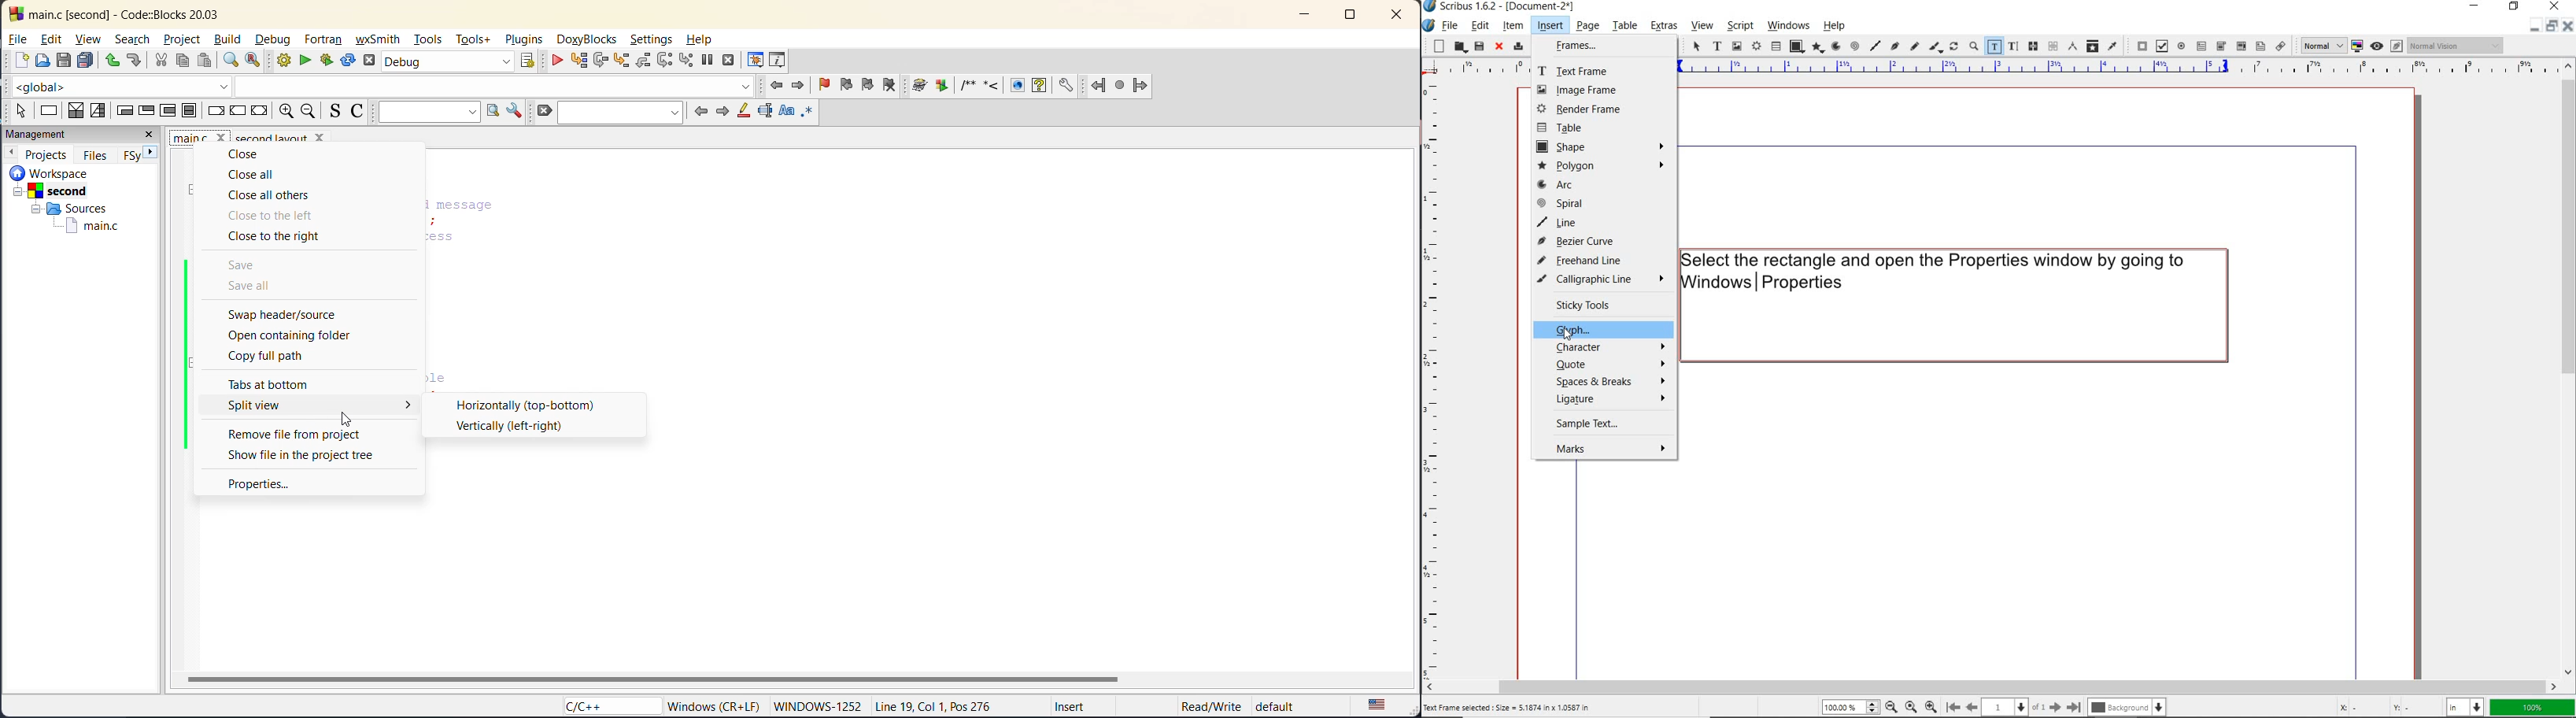 This screenshot has height=728, width=2576. Describe the element at coordinates (2181, 45) in the screenshot. I see `pdf radio button` at that location.